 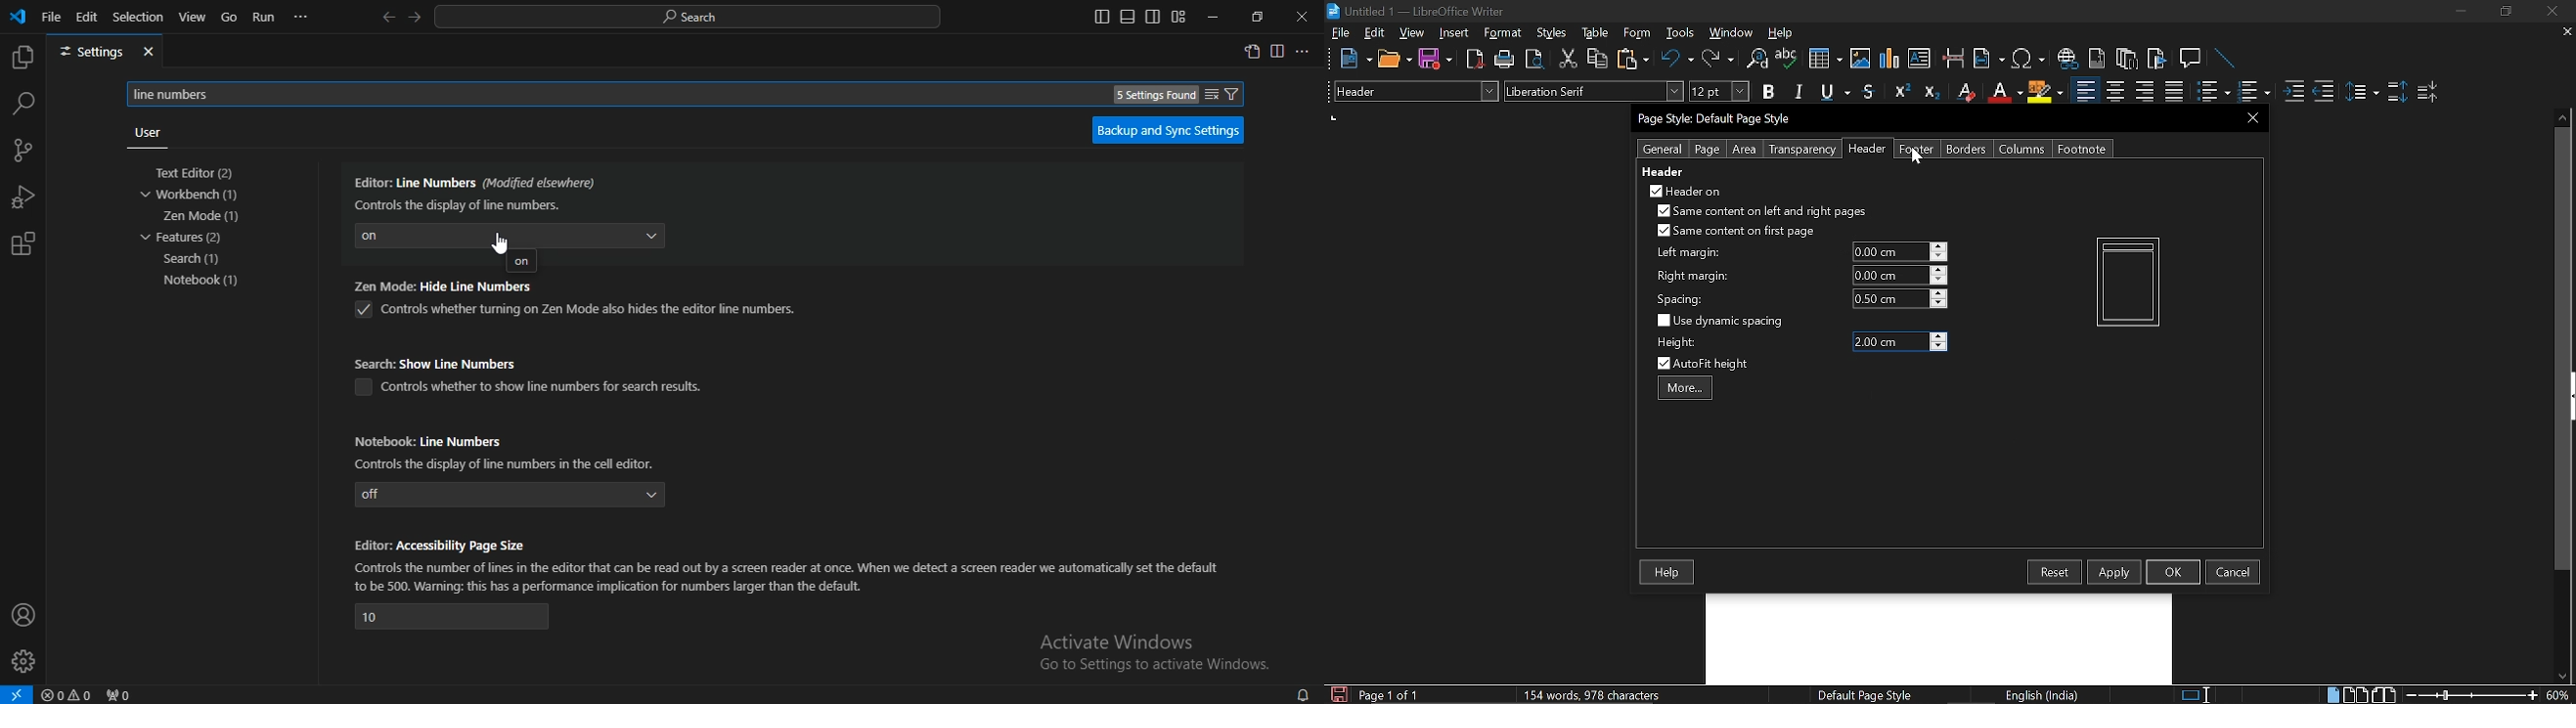 What do you see at coordinates (1745, 150) in the screenshot?
I see `Area` at bounding box center [1745, 150].